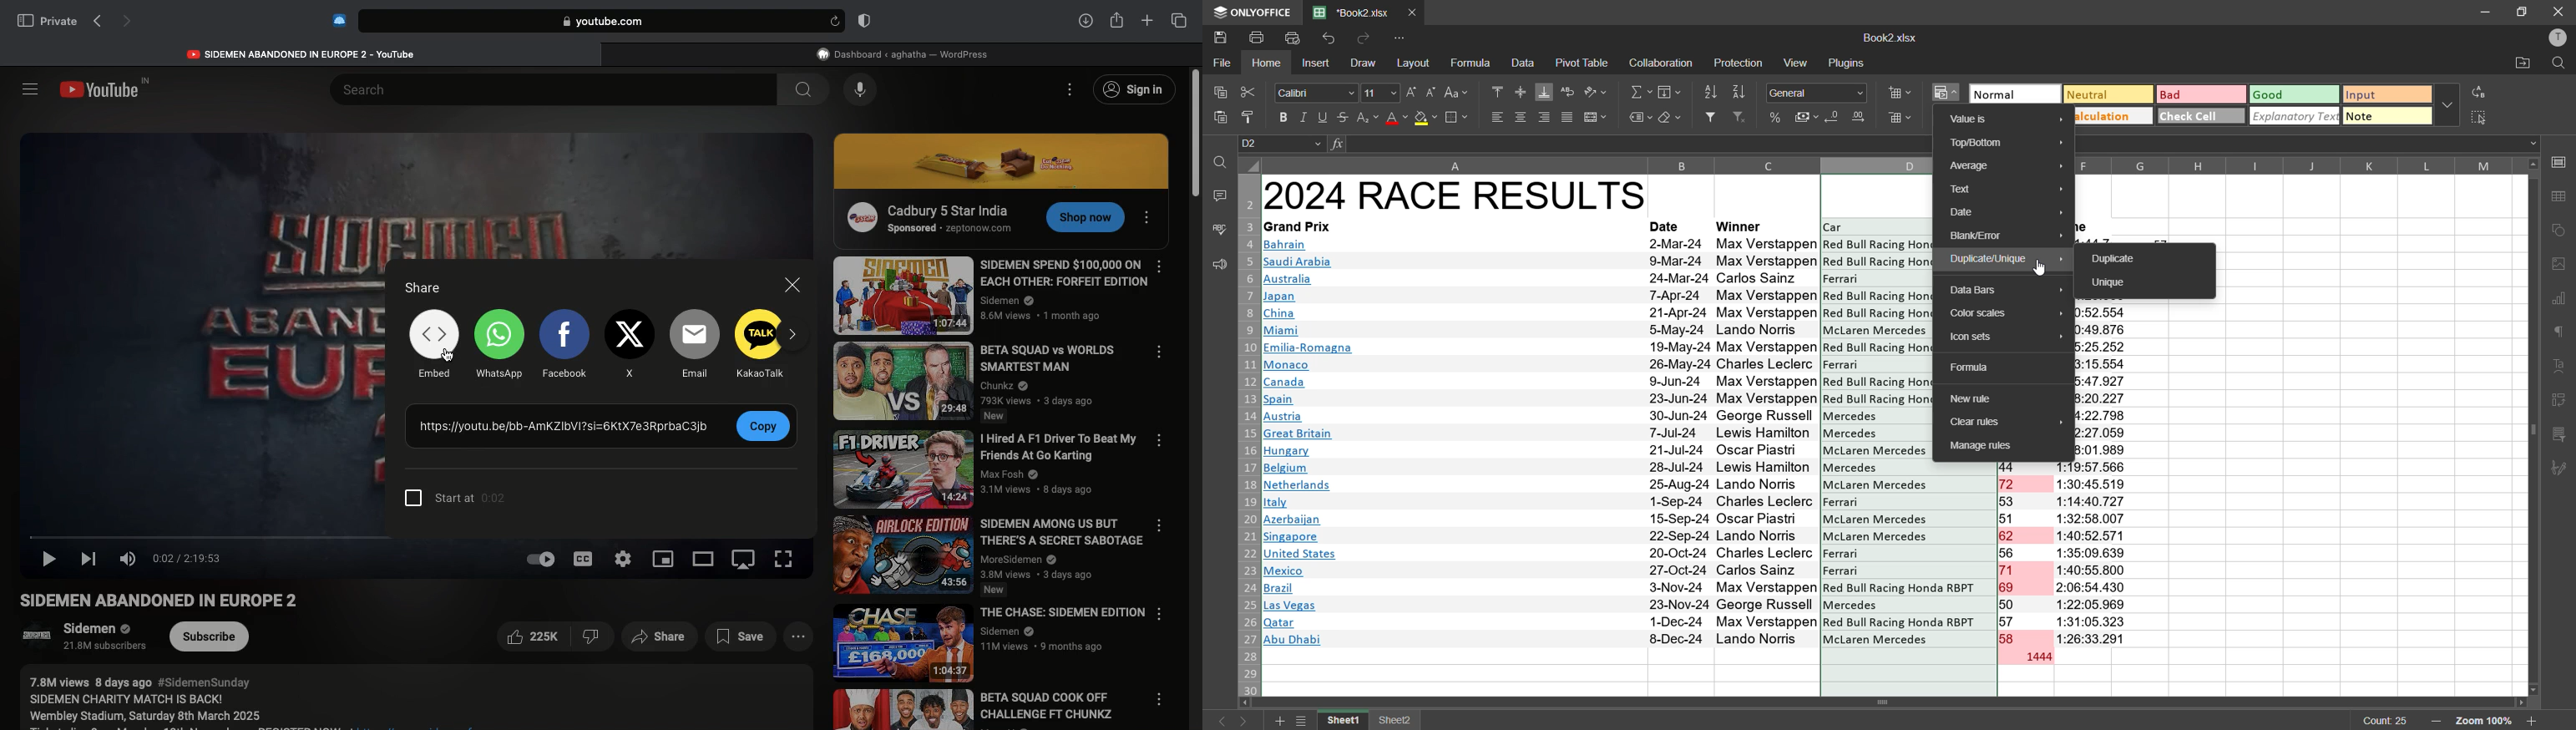 This screenshot has height=756, width=2576. I want to click on charts, so click(2560, 300).